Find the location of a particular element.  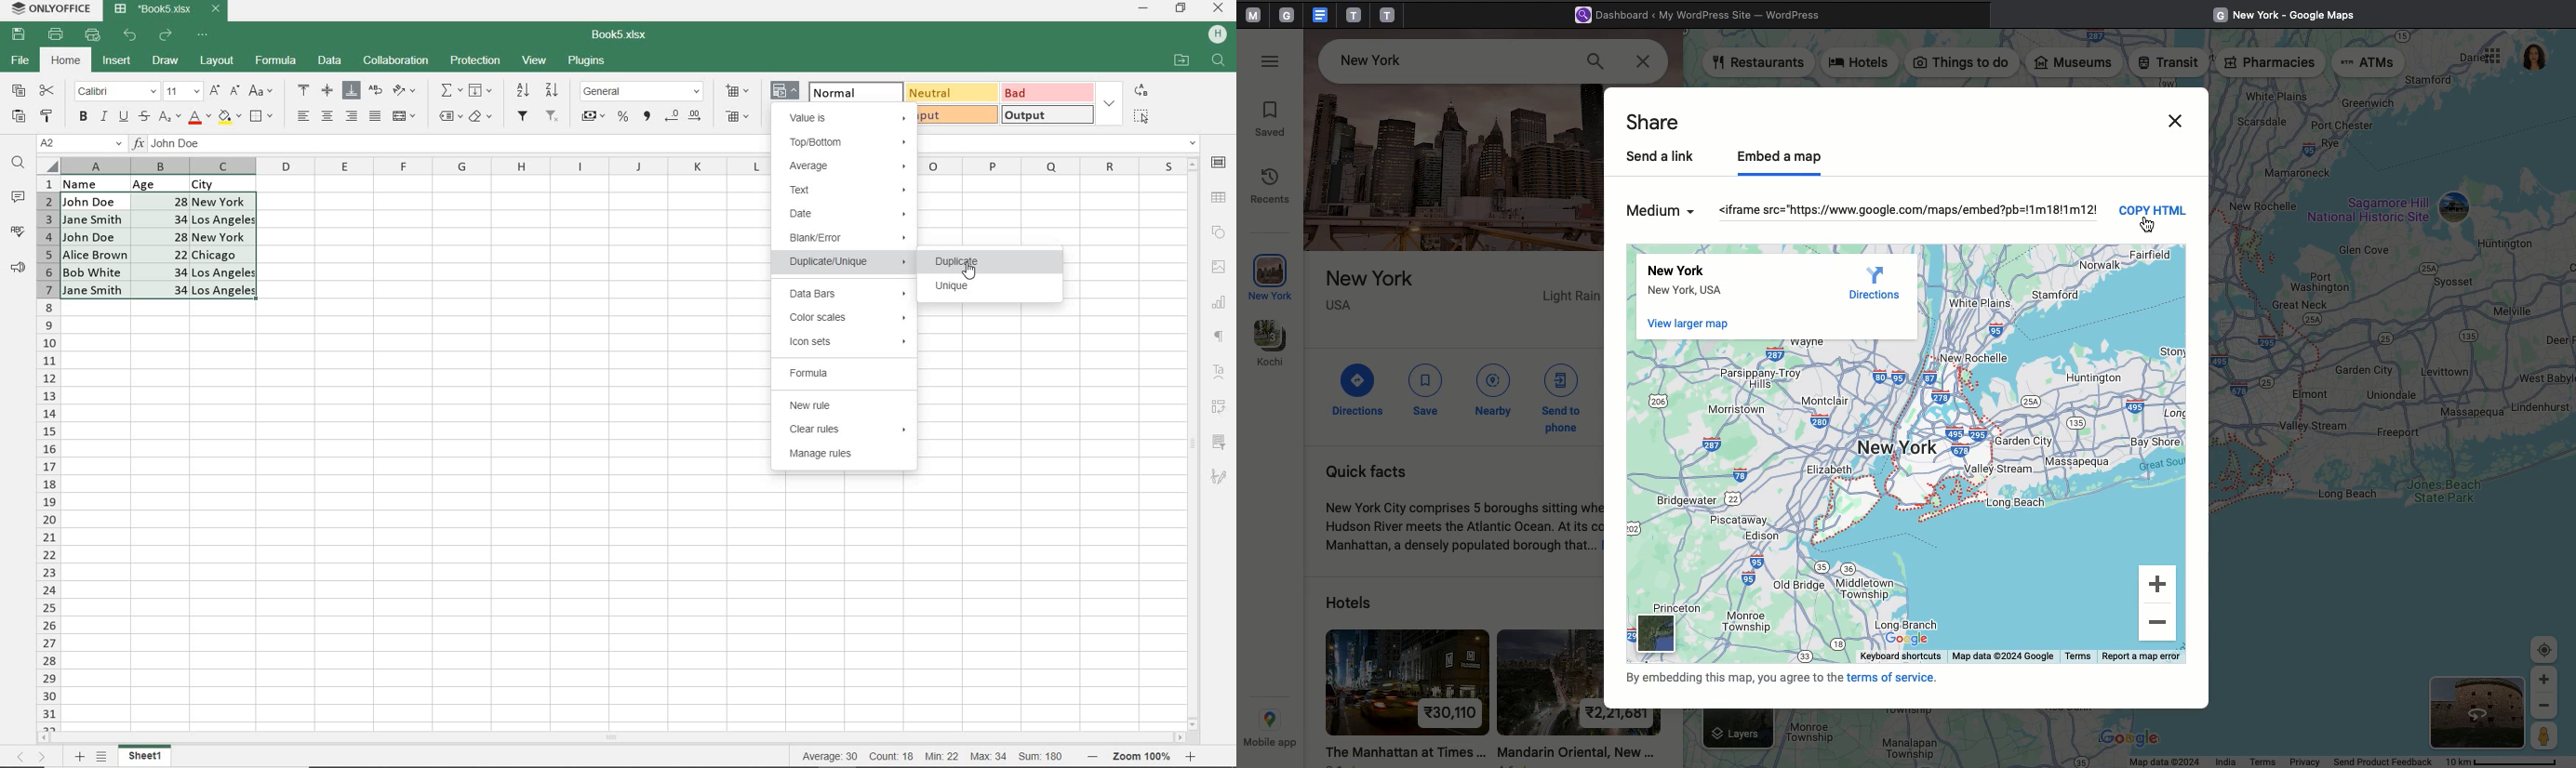

tab is located at coordinates (1289, 15).